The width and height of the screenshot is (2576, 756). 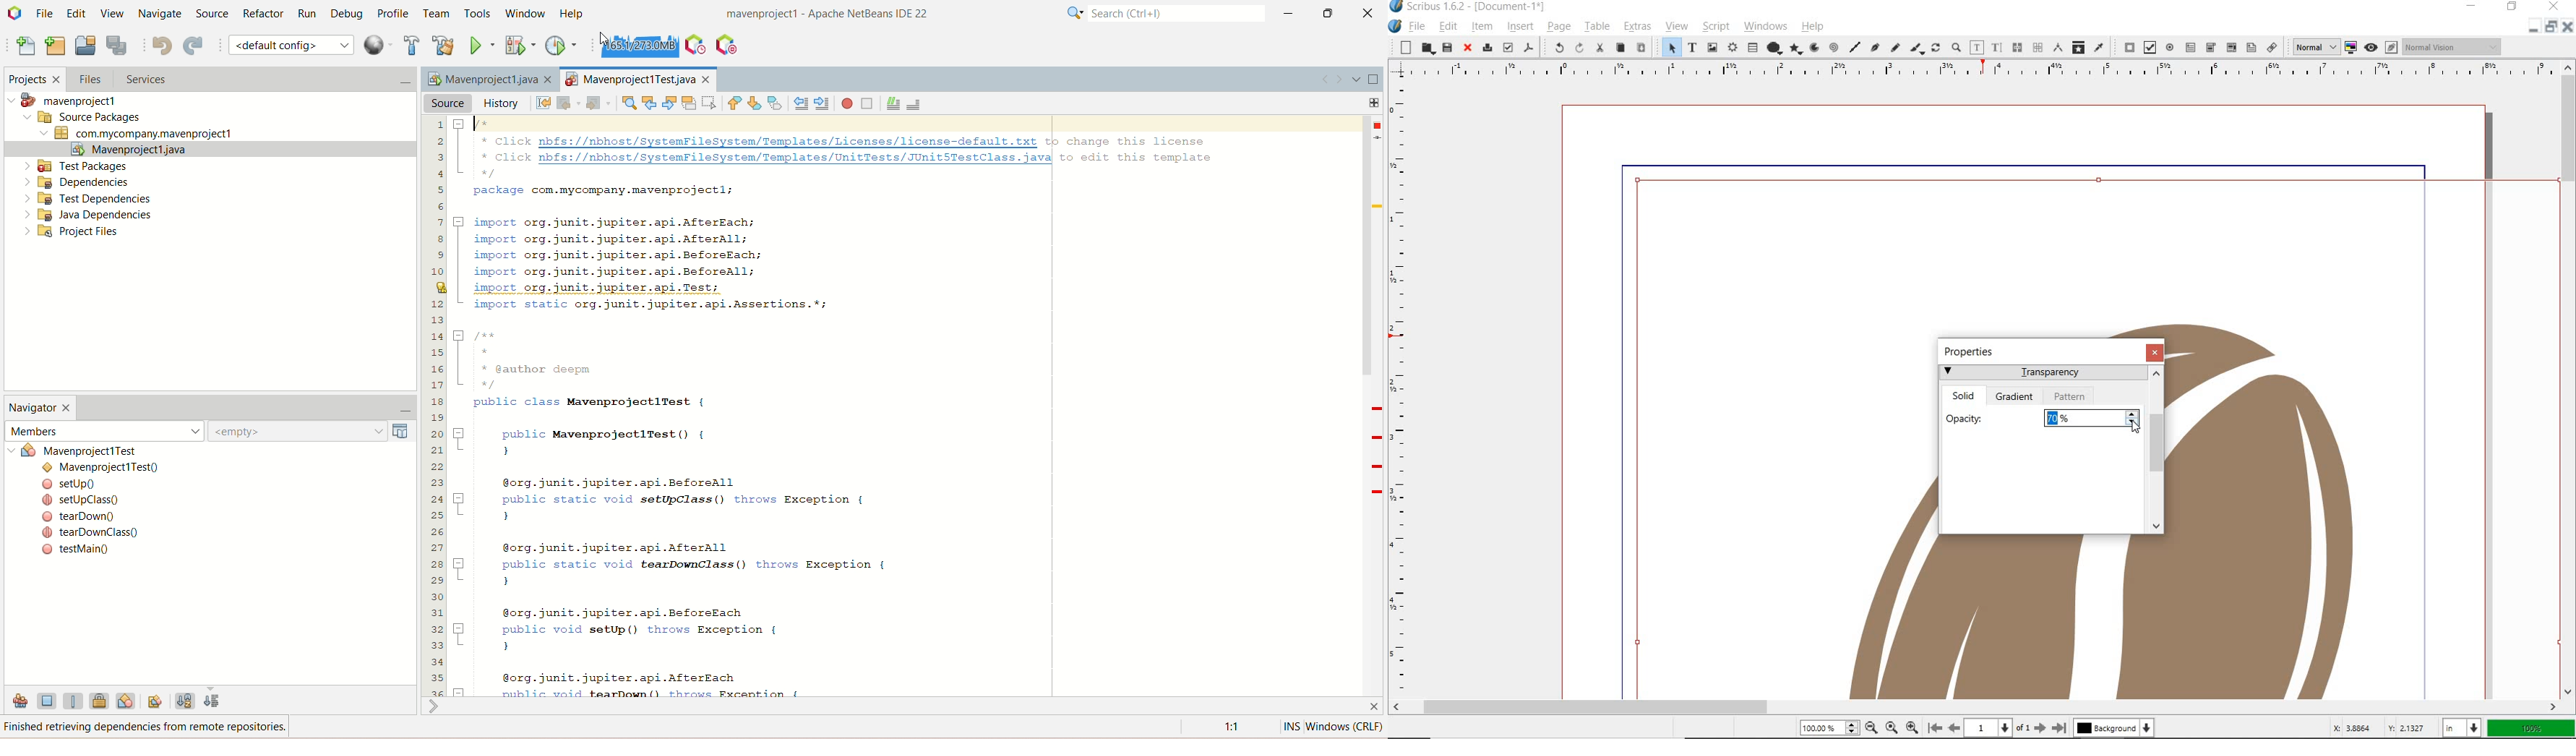 What do you see at coordinates (1711, 49) in the screenshot?
I see `image frame` at bounding box center [1711, 49].